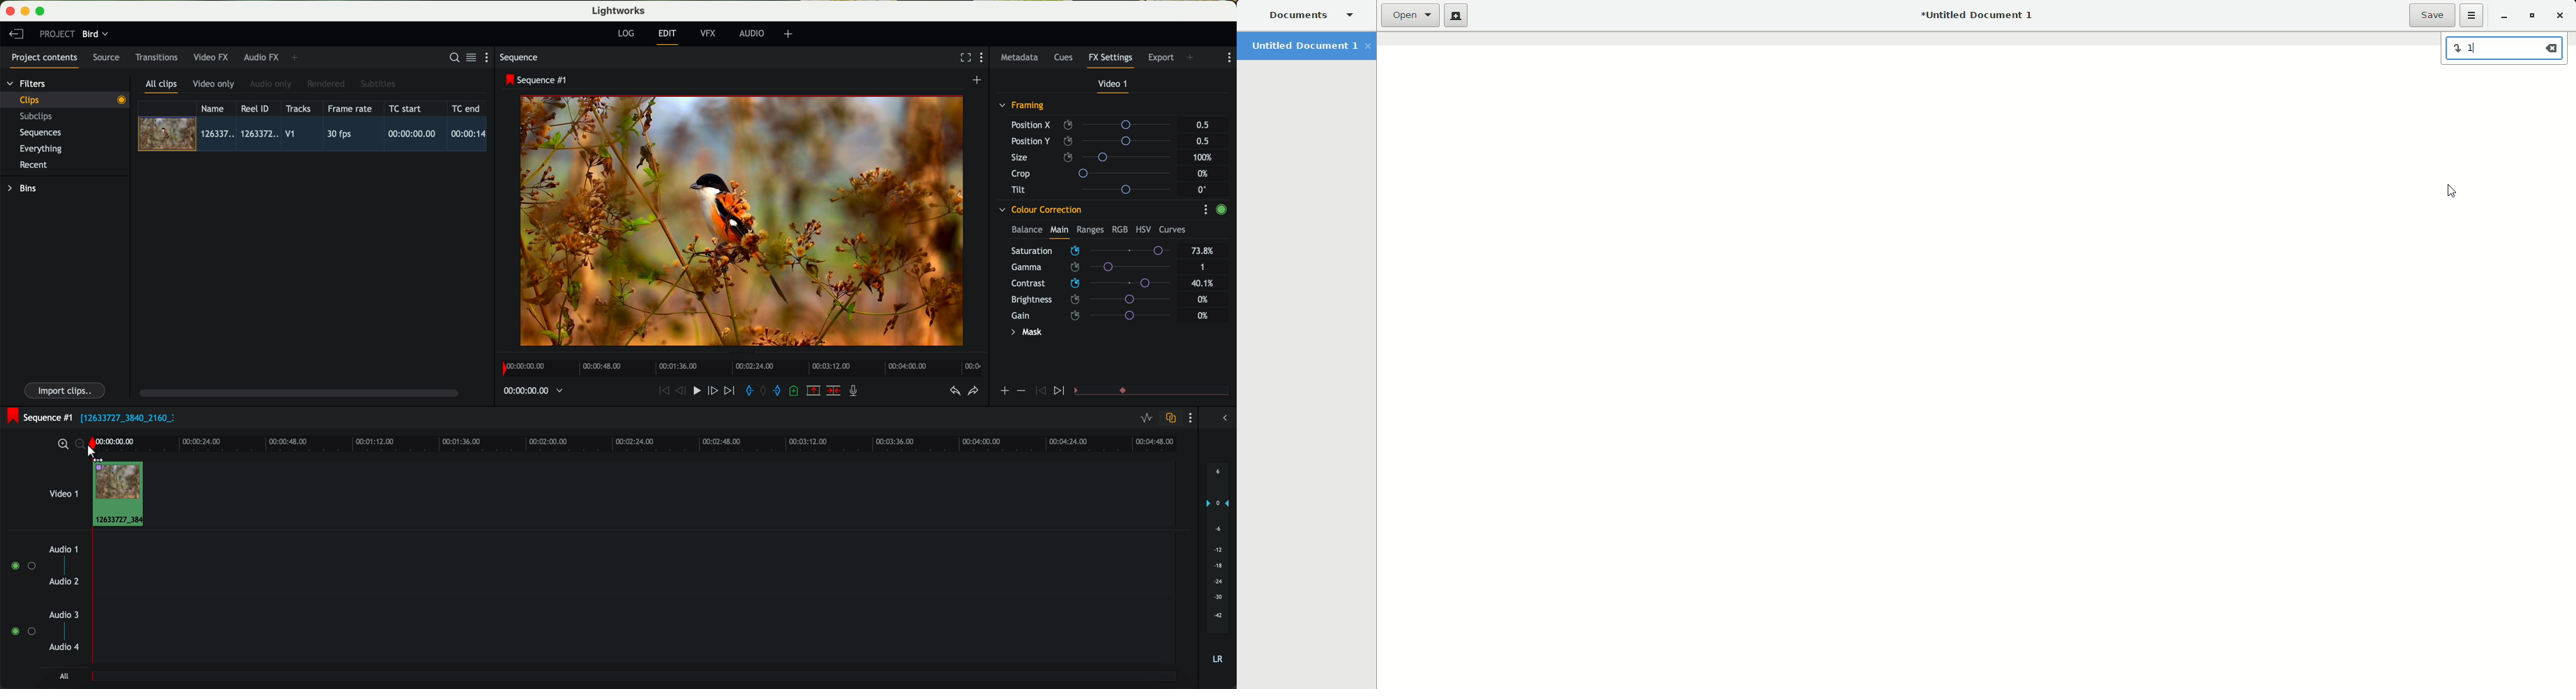  Describe the element at coordinates (1228, 57) in the screenshot. I see `show settings menu` at that location.